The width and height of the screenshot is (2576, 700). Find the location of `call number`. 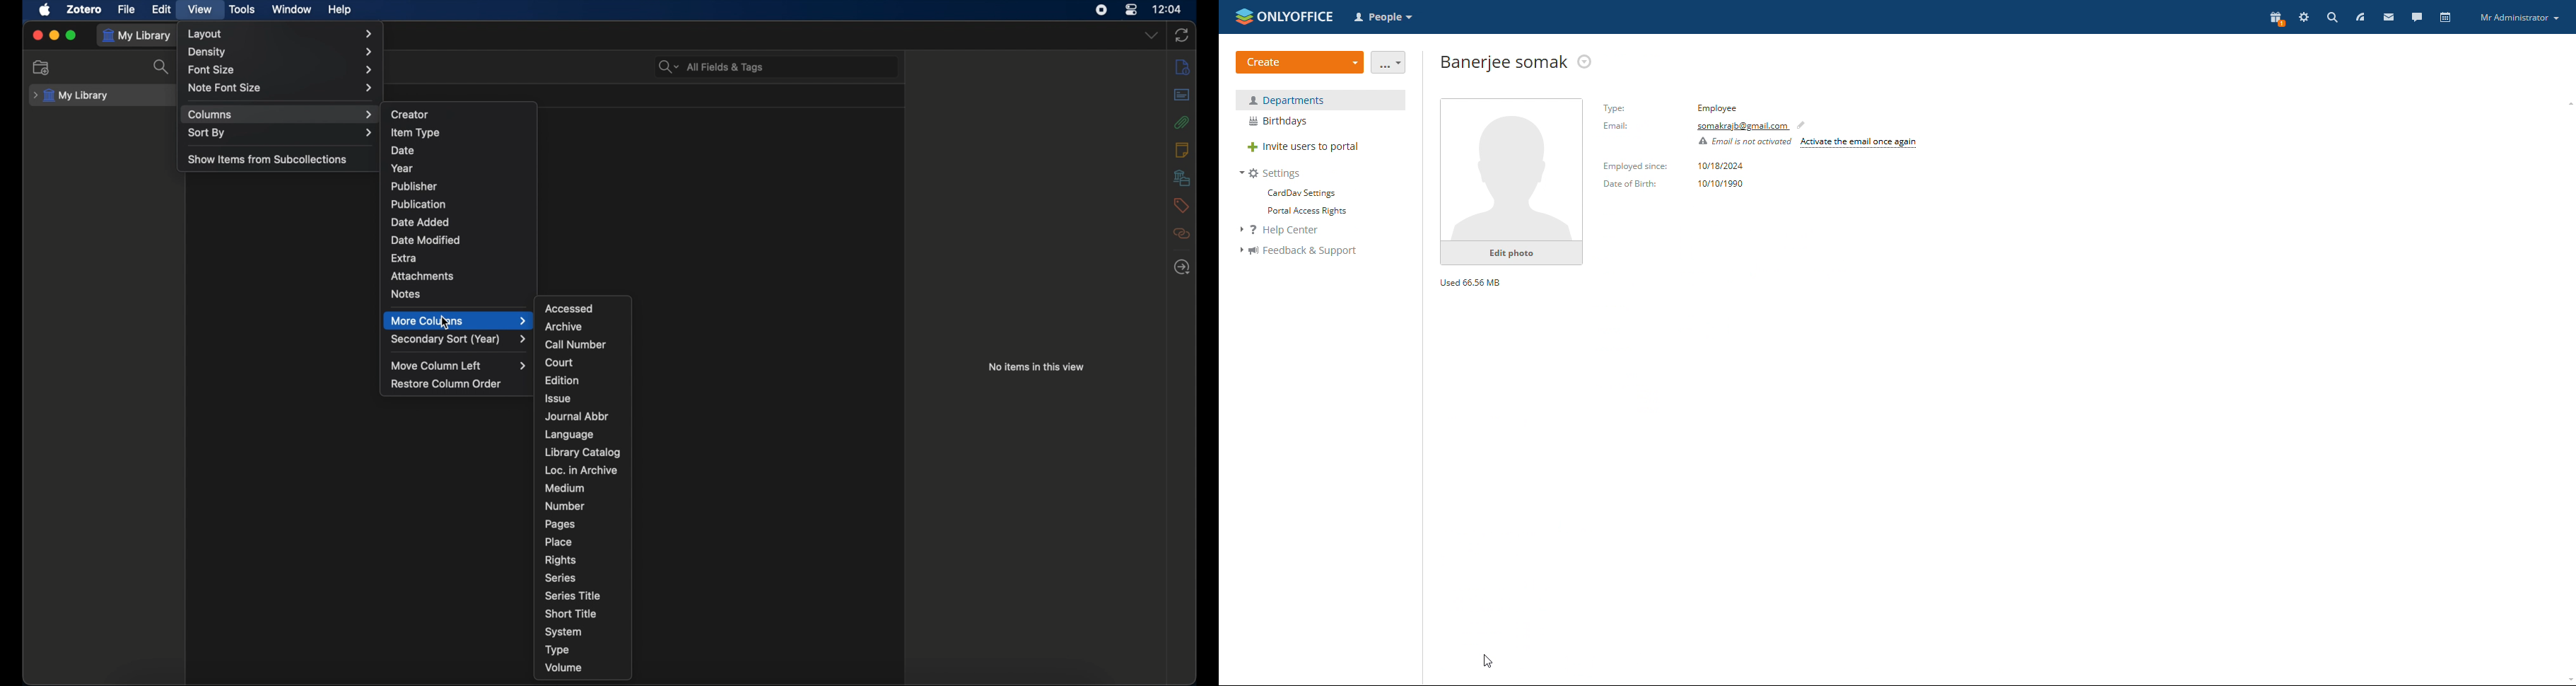

call number is located at coordinates (575, 345).